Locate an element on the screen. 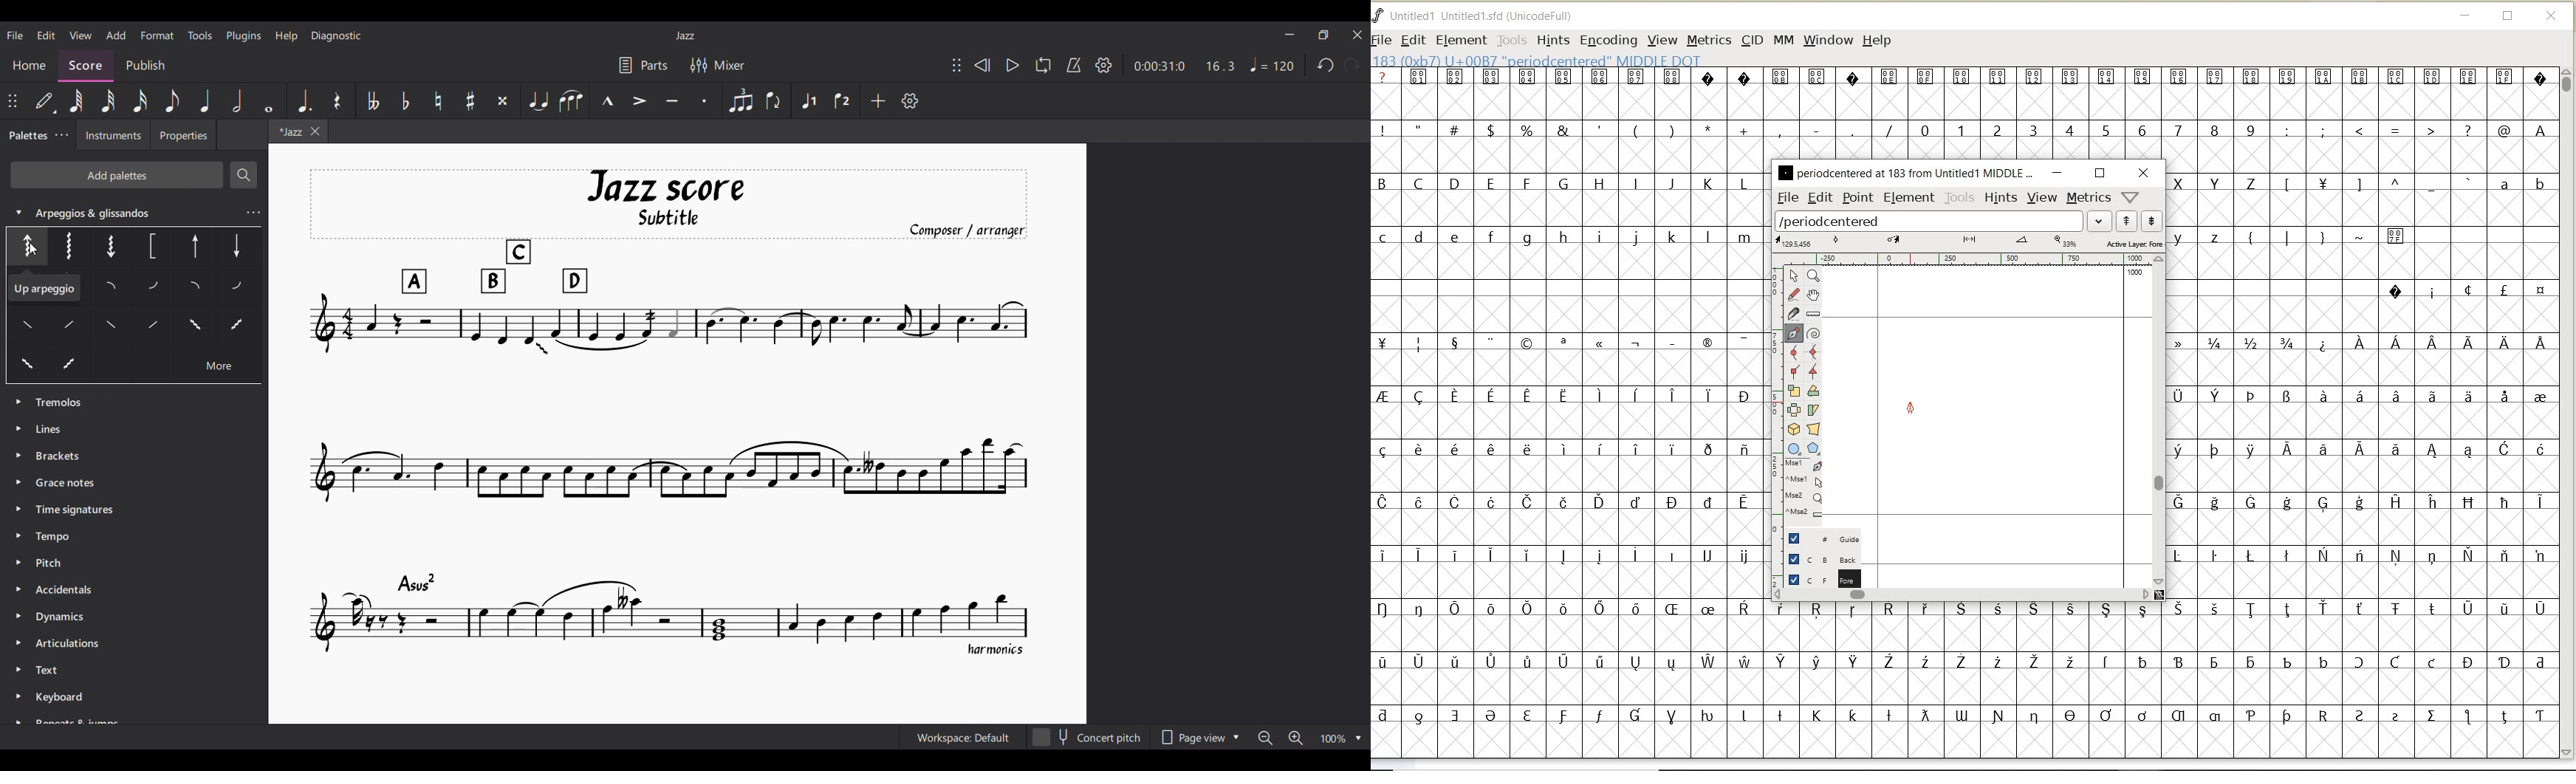 This screenshot has height=784, width=2576. TOOLS is located at coordinates (1512, 40).